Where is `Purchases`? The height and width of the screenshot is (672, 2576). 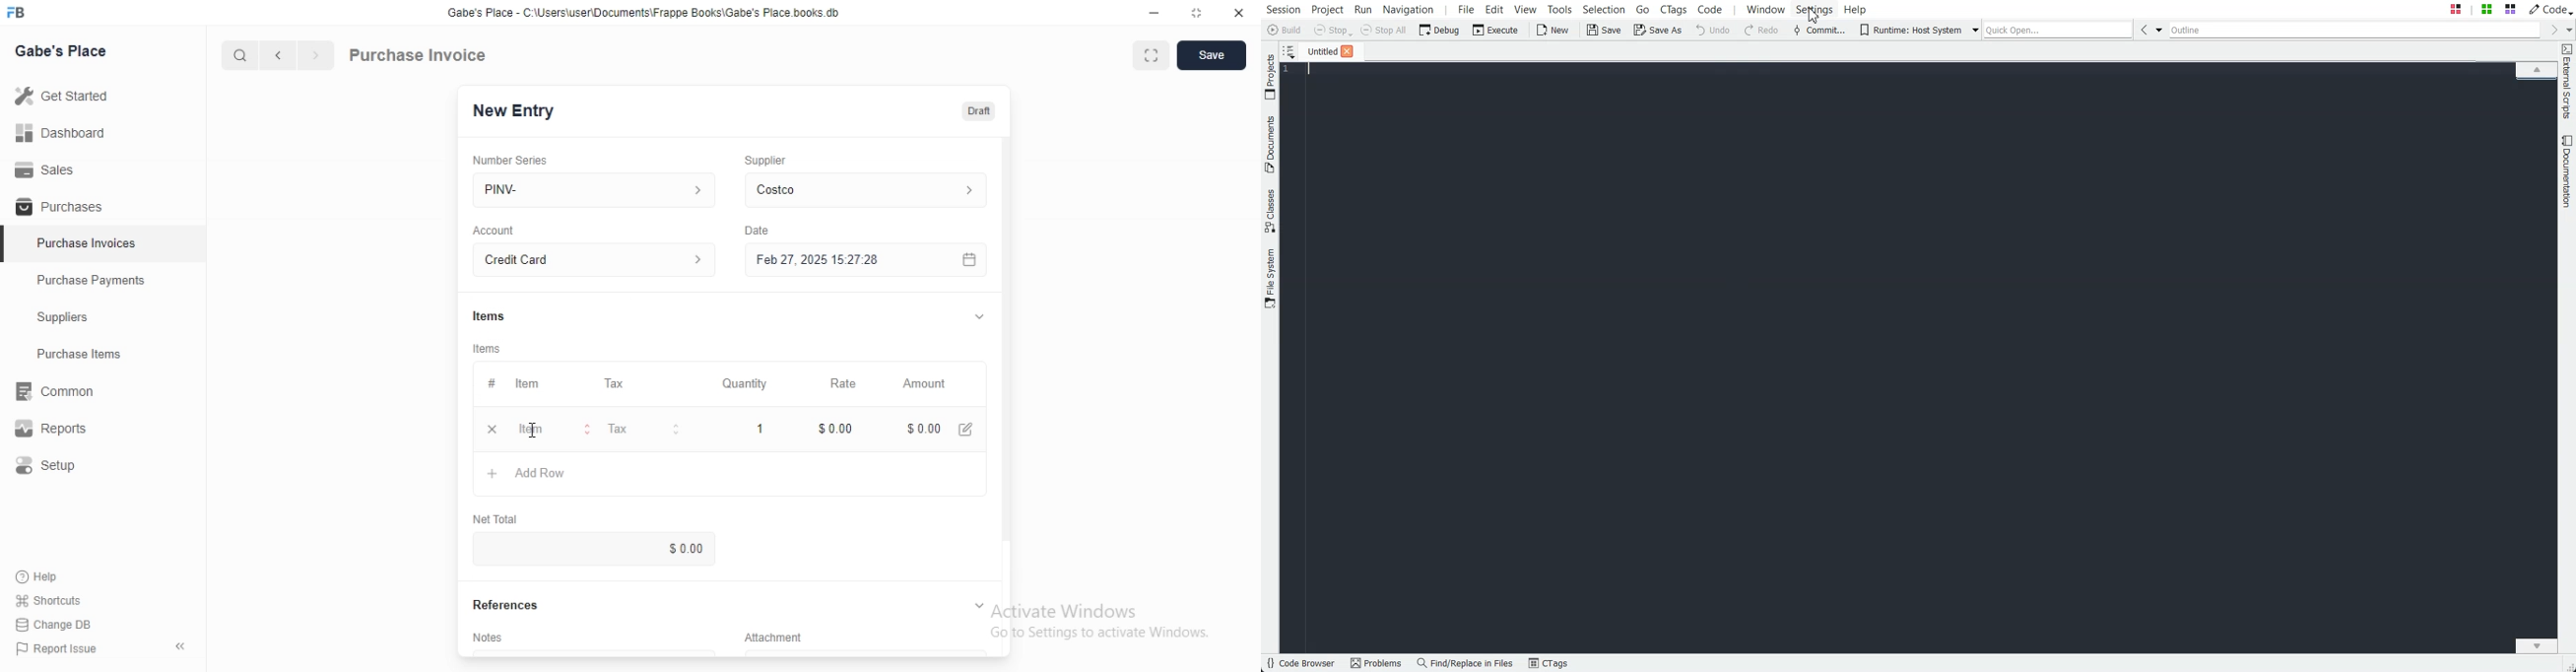
Purchases is located at coordinates (102, 205).